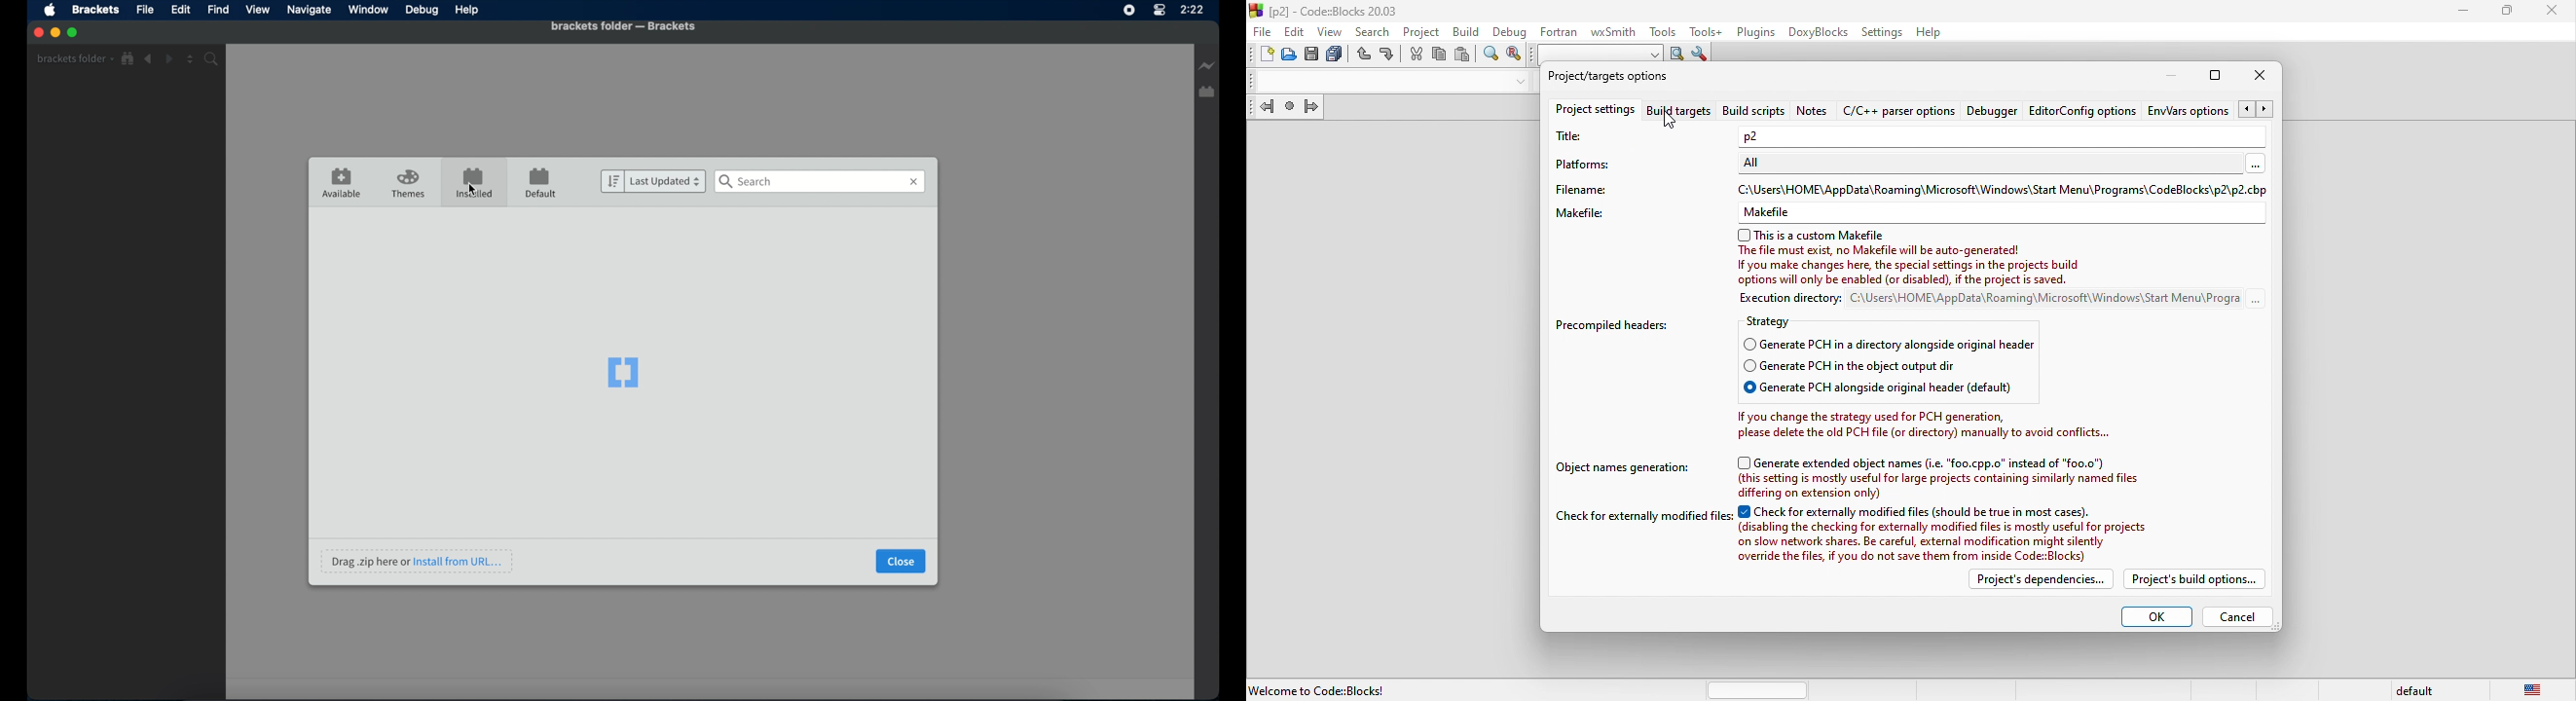 The width and height of the screenshot is (2576, 728). Describe the element at coordinates (1967, 137) in the screenshot. I see `P2` at that location.